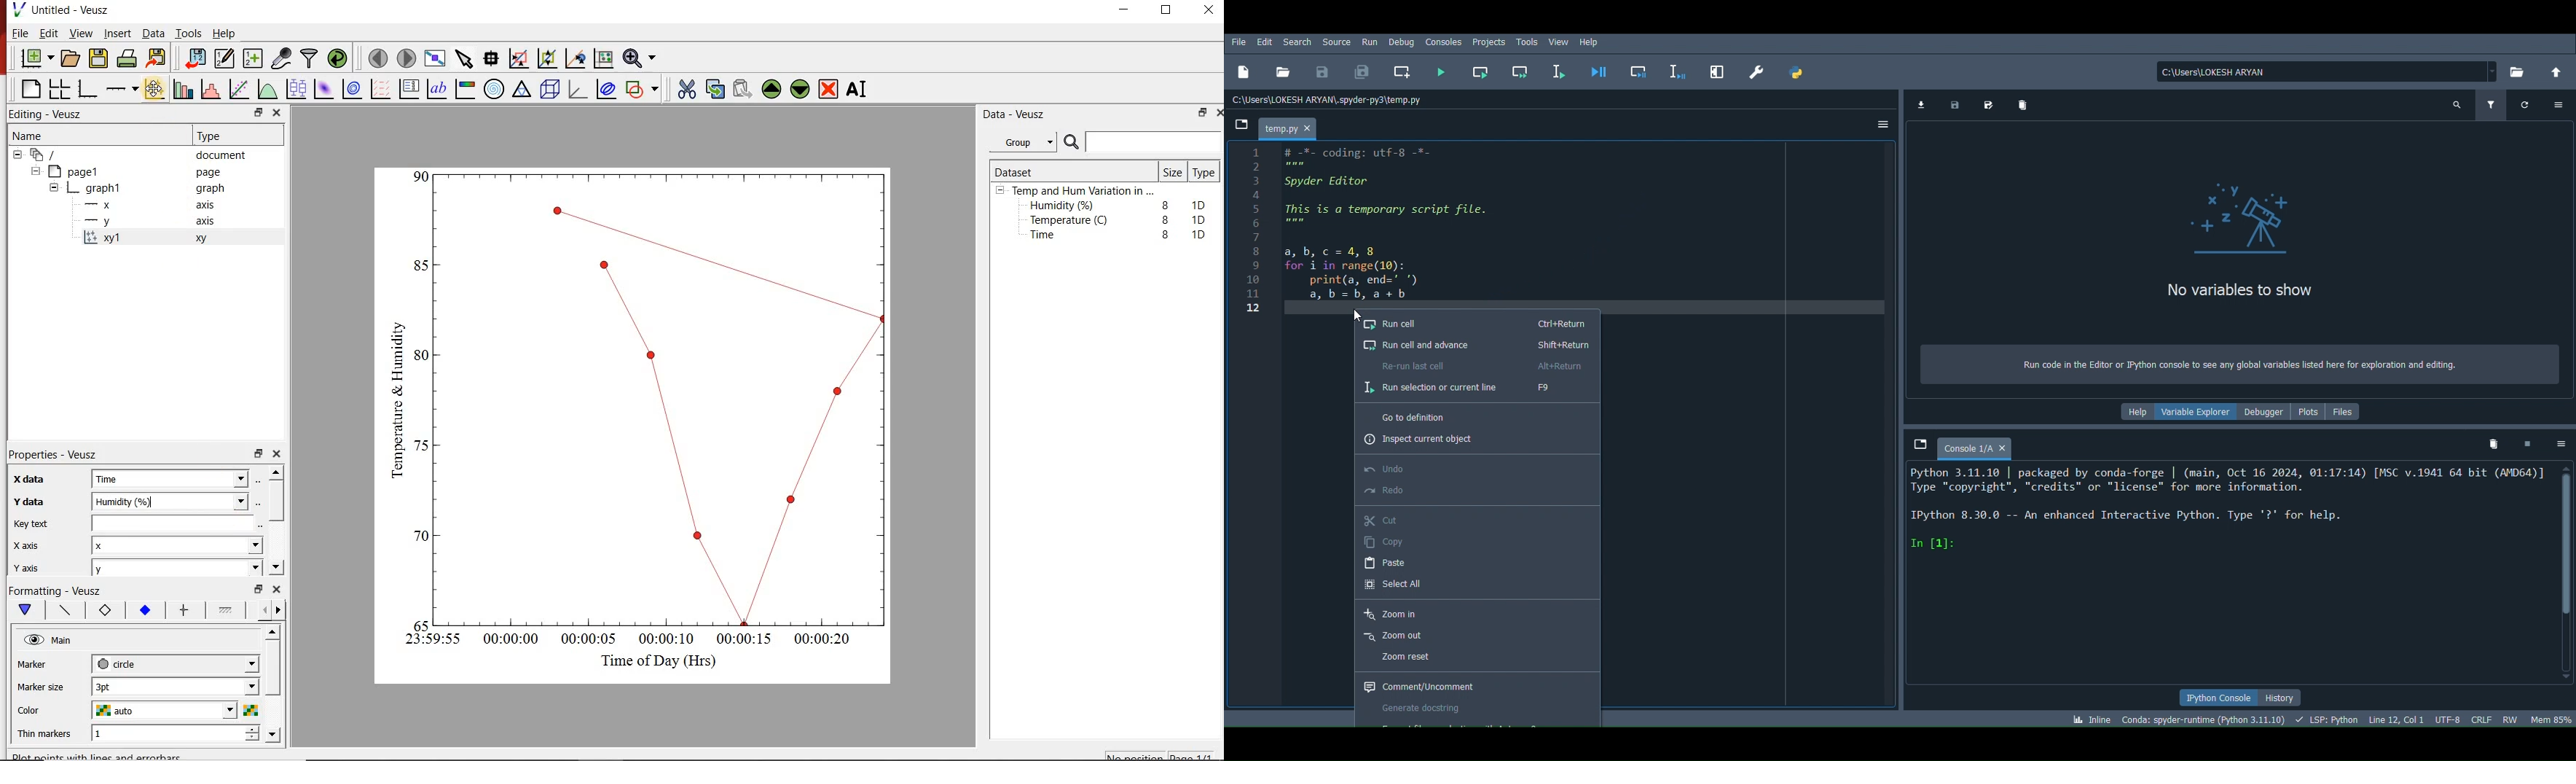  I want to click on axis, so click(208, 223).